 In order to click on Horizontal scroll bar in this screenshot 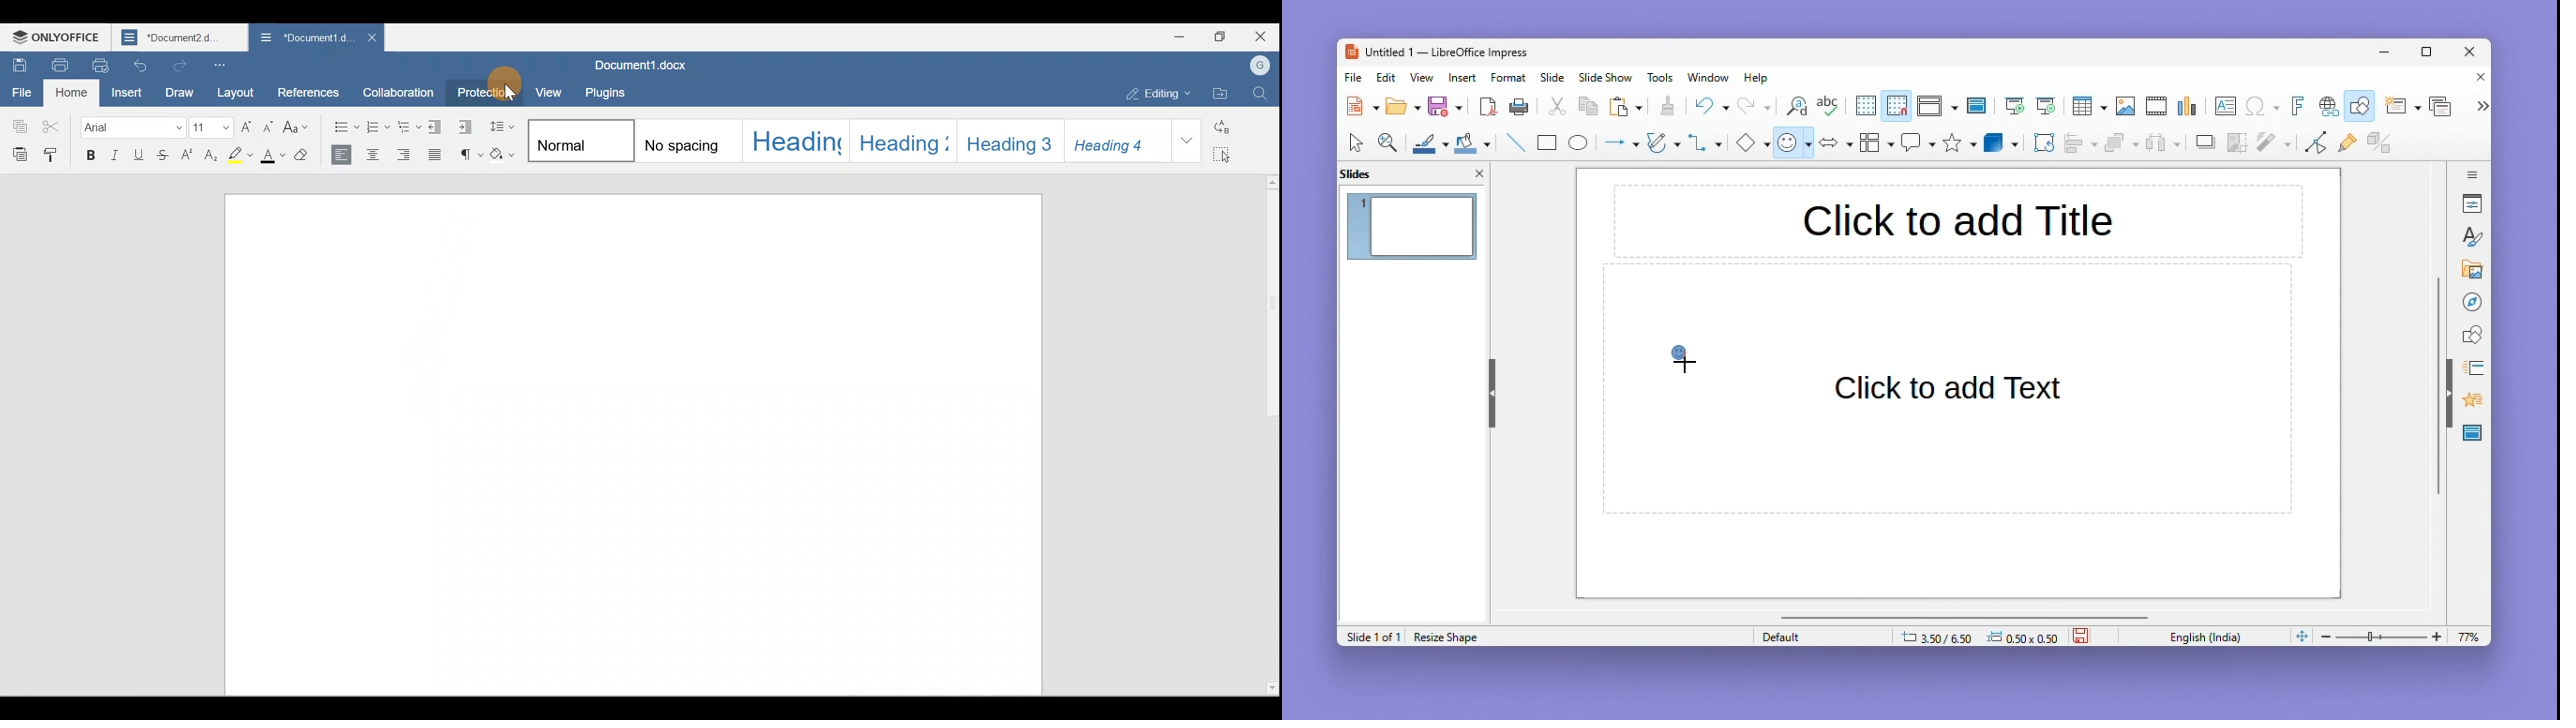, I will do `click(1965, 616)`.